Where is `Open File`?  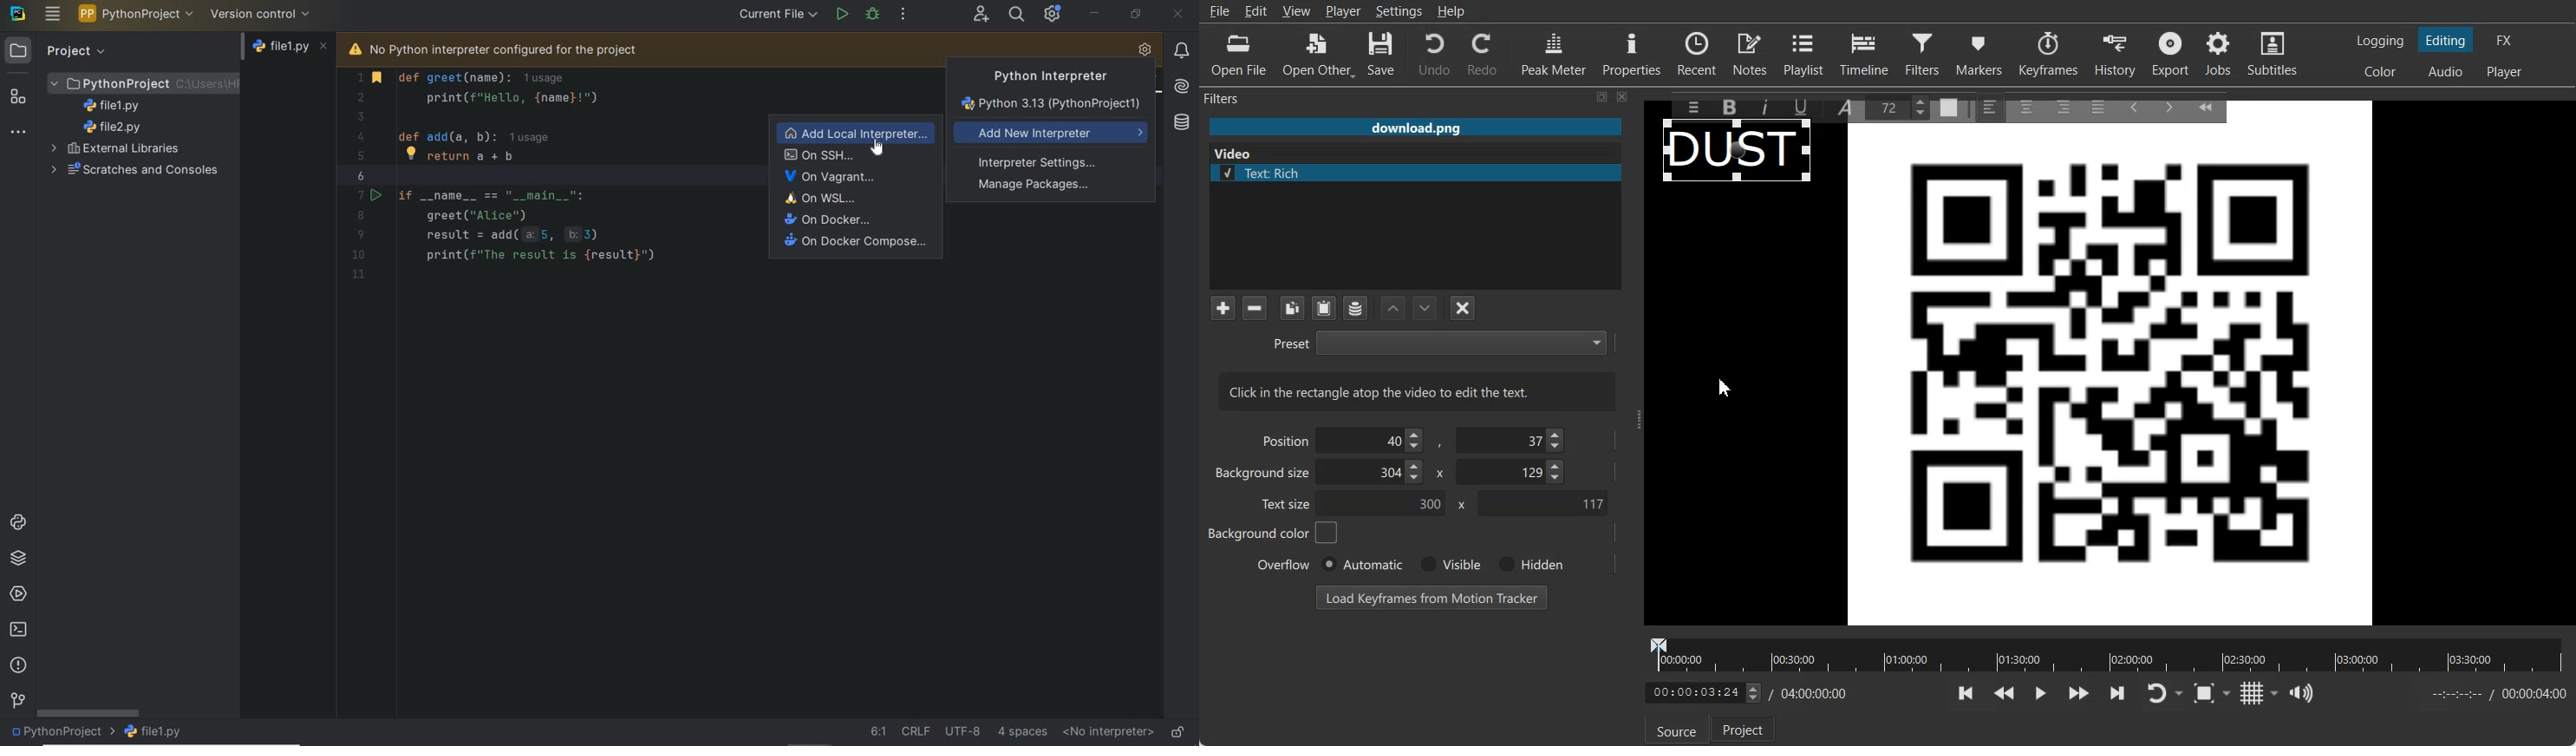 Open File is located at coordinates (1239, 56).